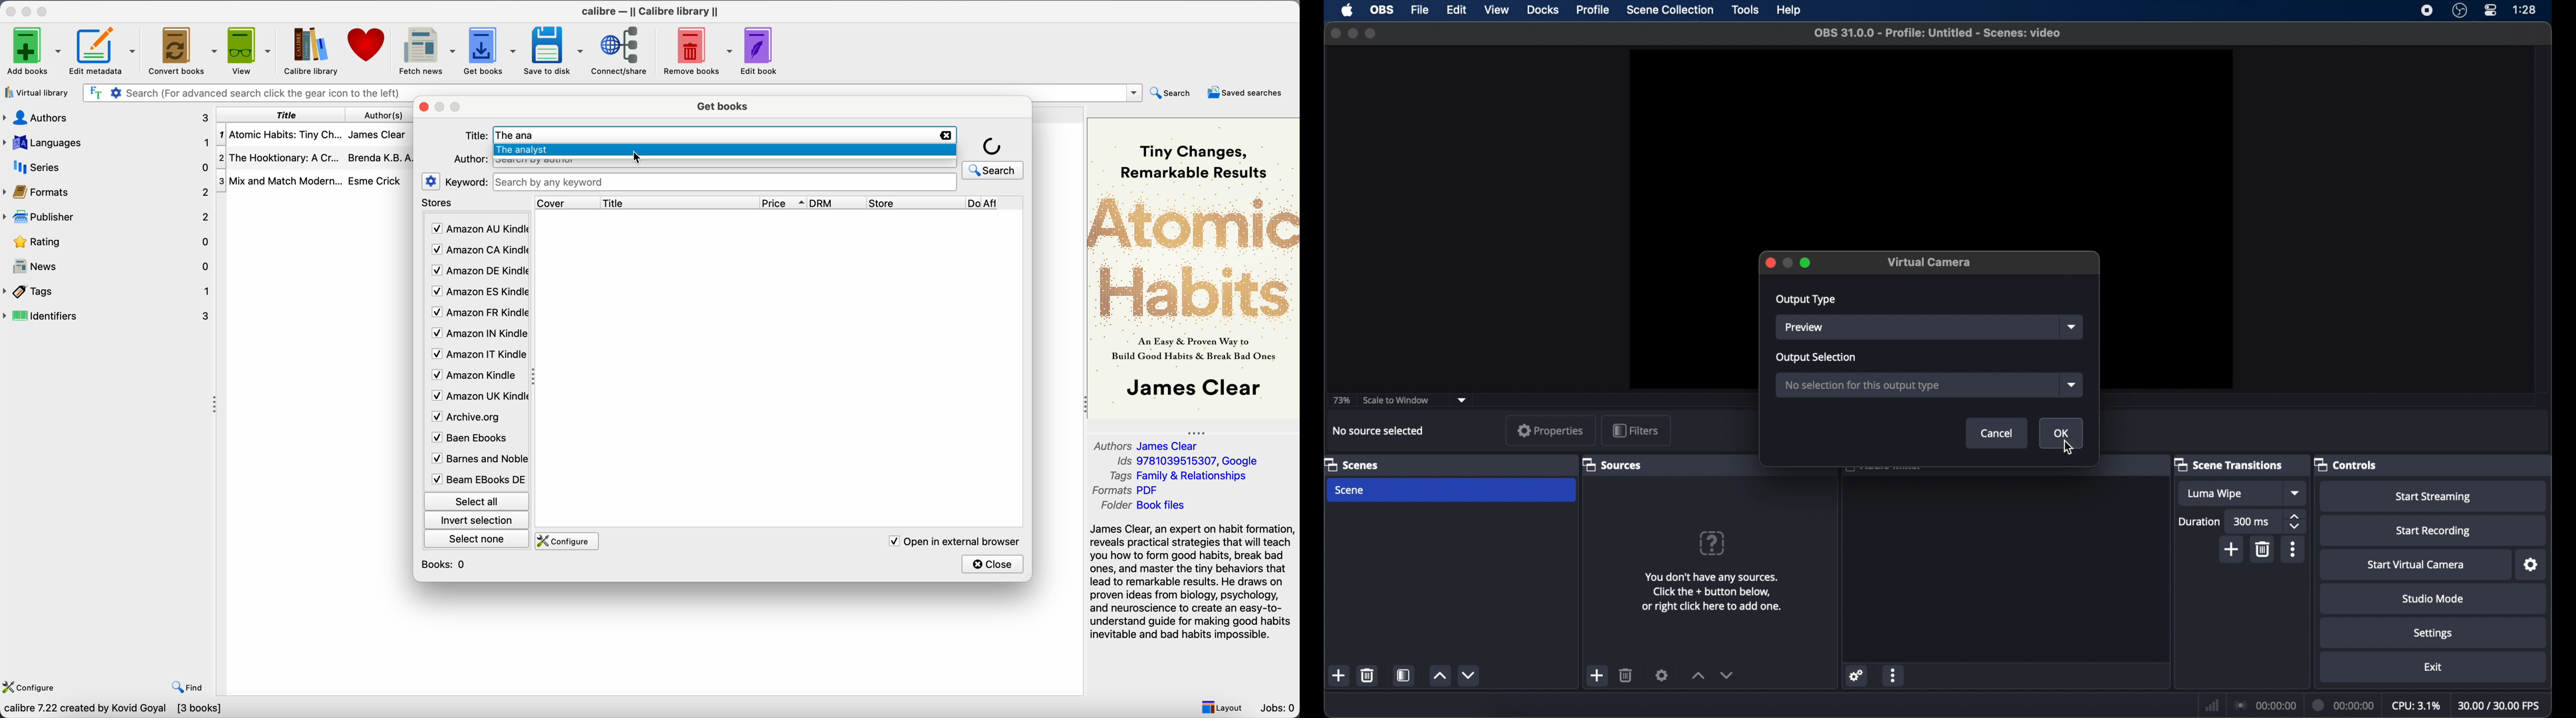 The height and width of the screenshot is (728, 2576). I want to click on minimize app, so click(28, 10).